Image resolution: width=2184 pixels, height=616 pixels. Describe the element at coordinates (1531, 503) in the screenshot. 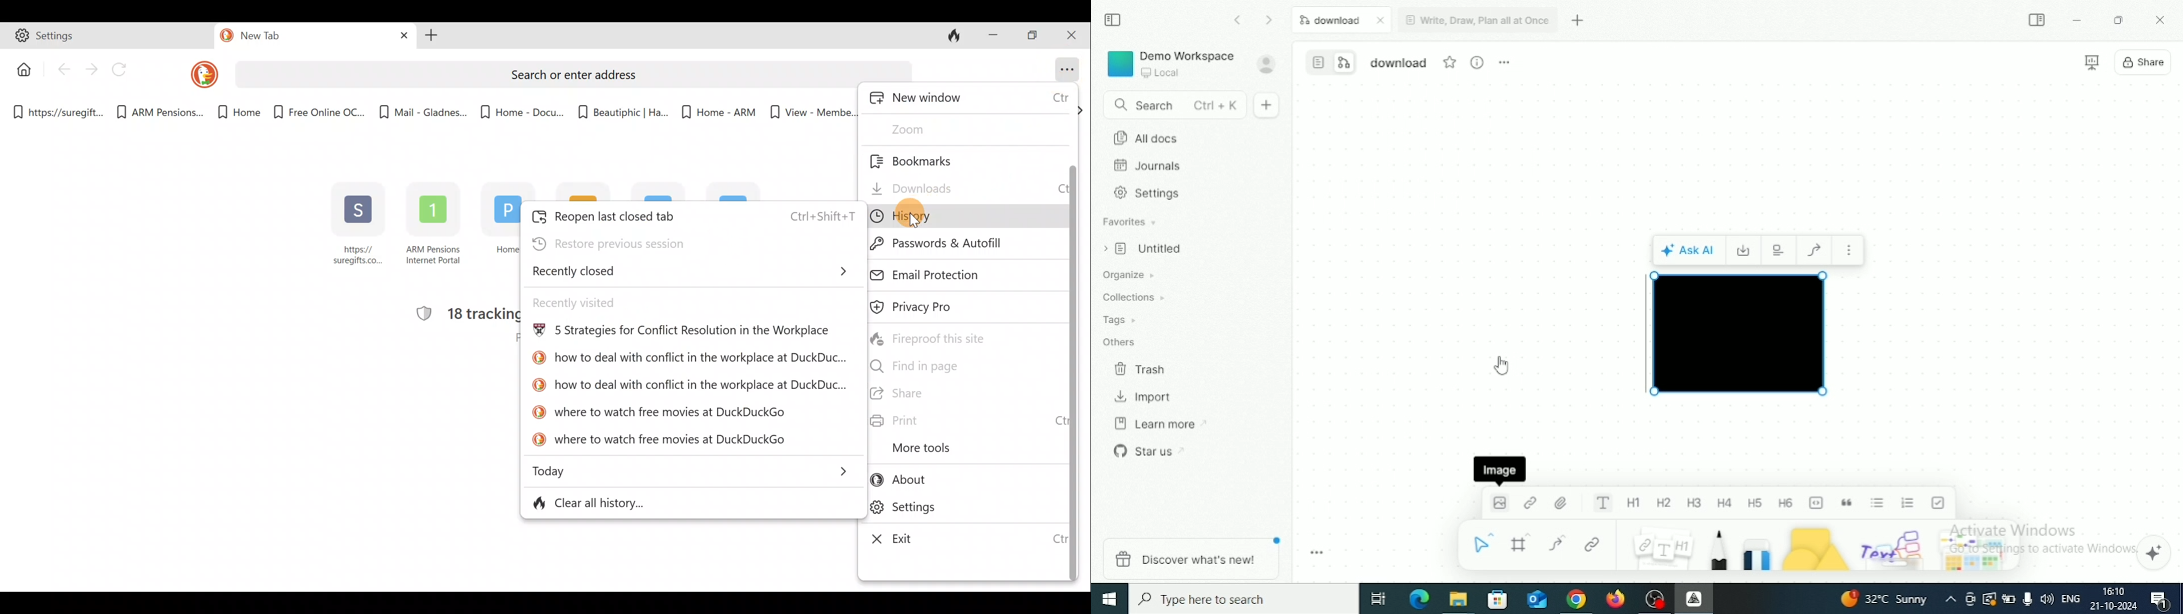

I see `Link` at that location.